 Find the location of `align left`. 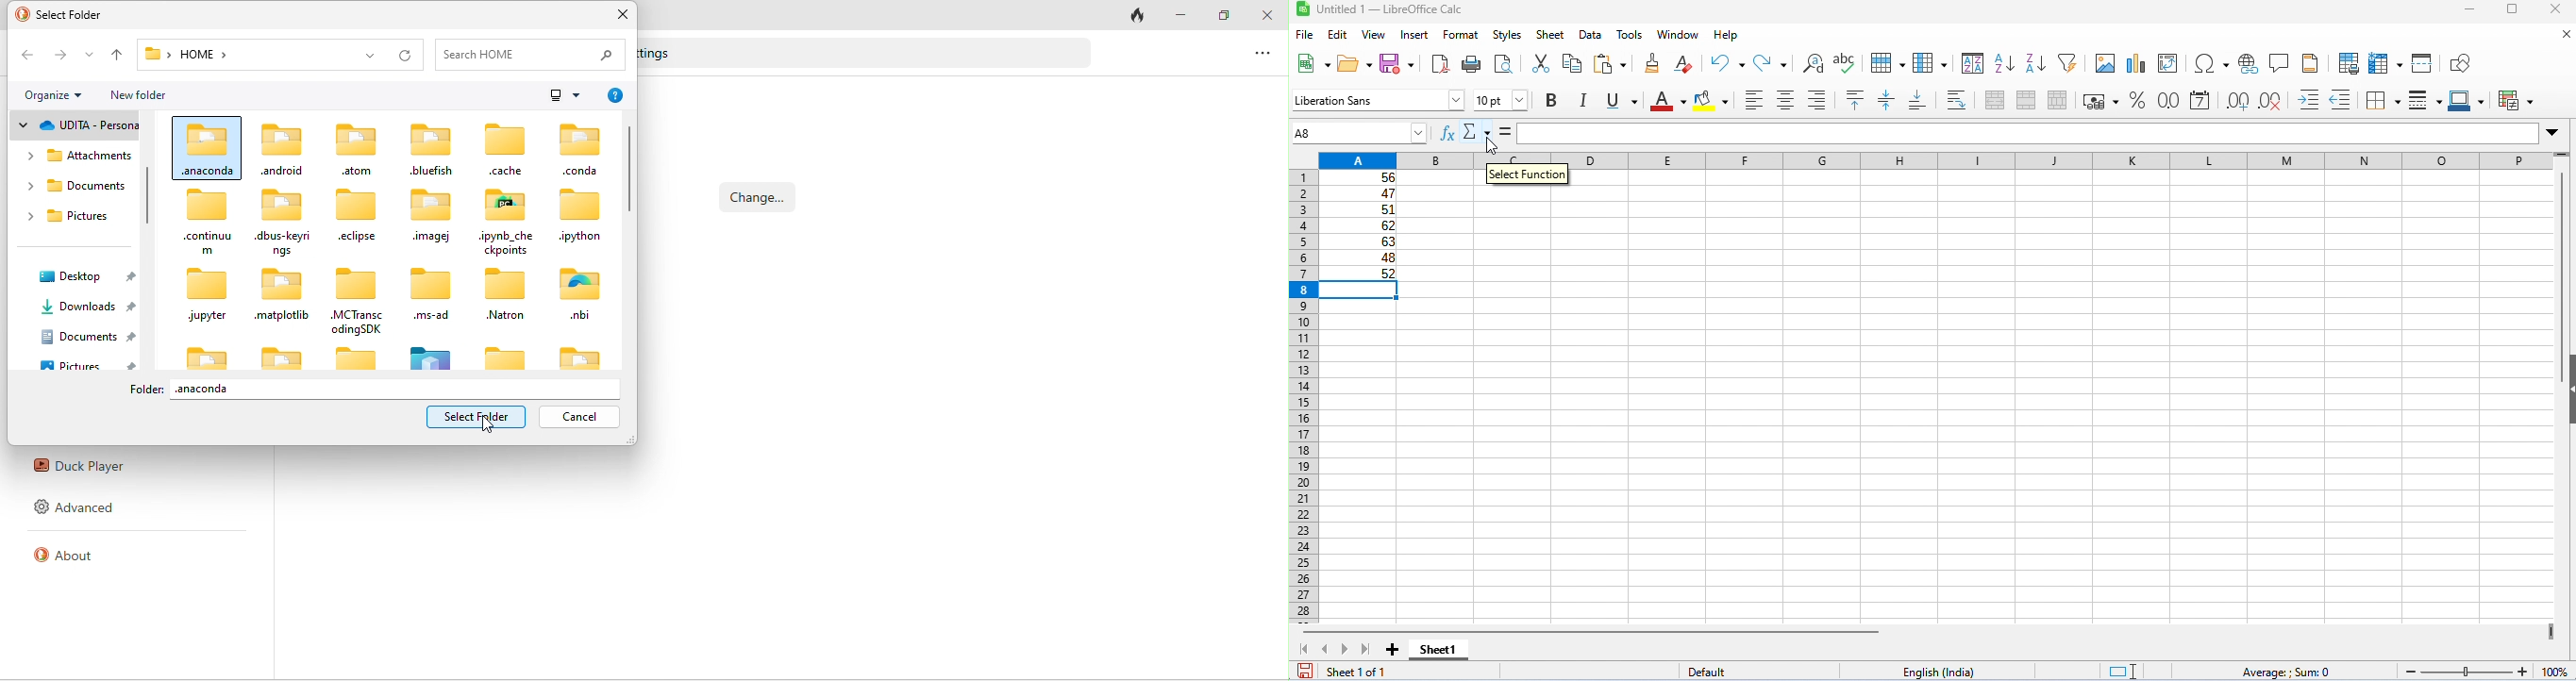

align left is located at coordinates (1754, 100).